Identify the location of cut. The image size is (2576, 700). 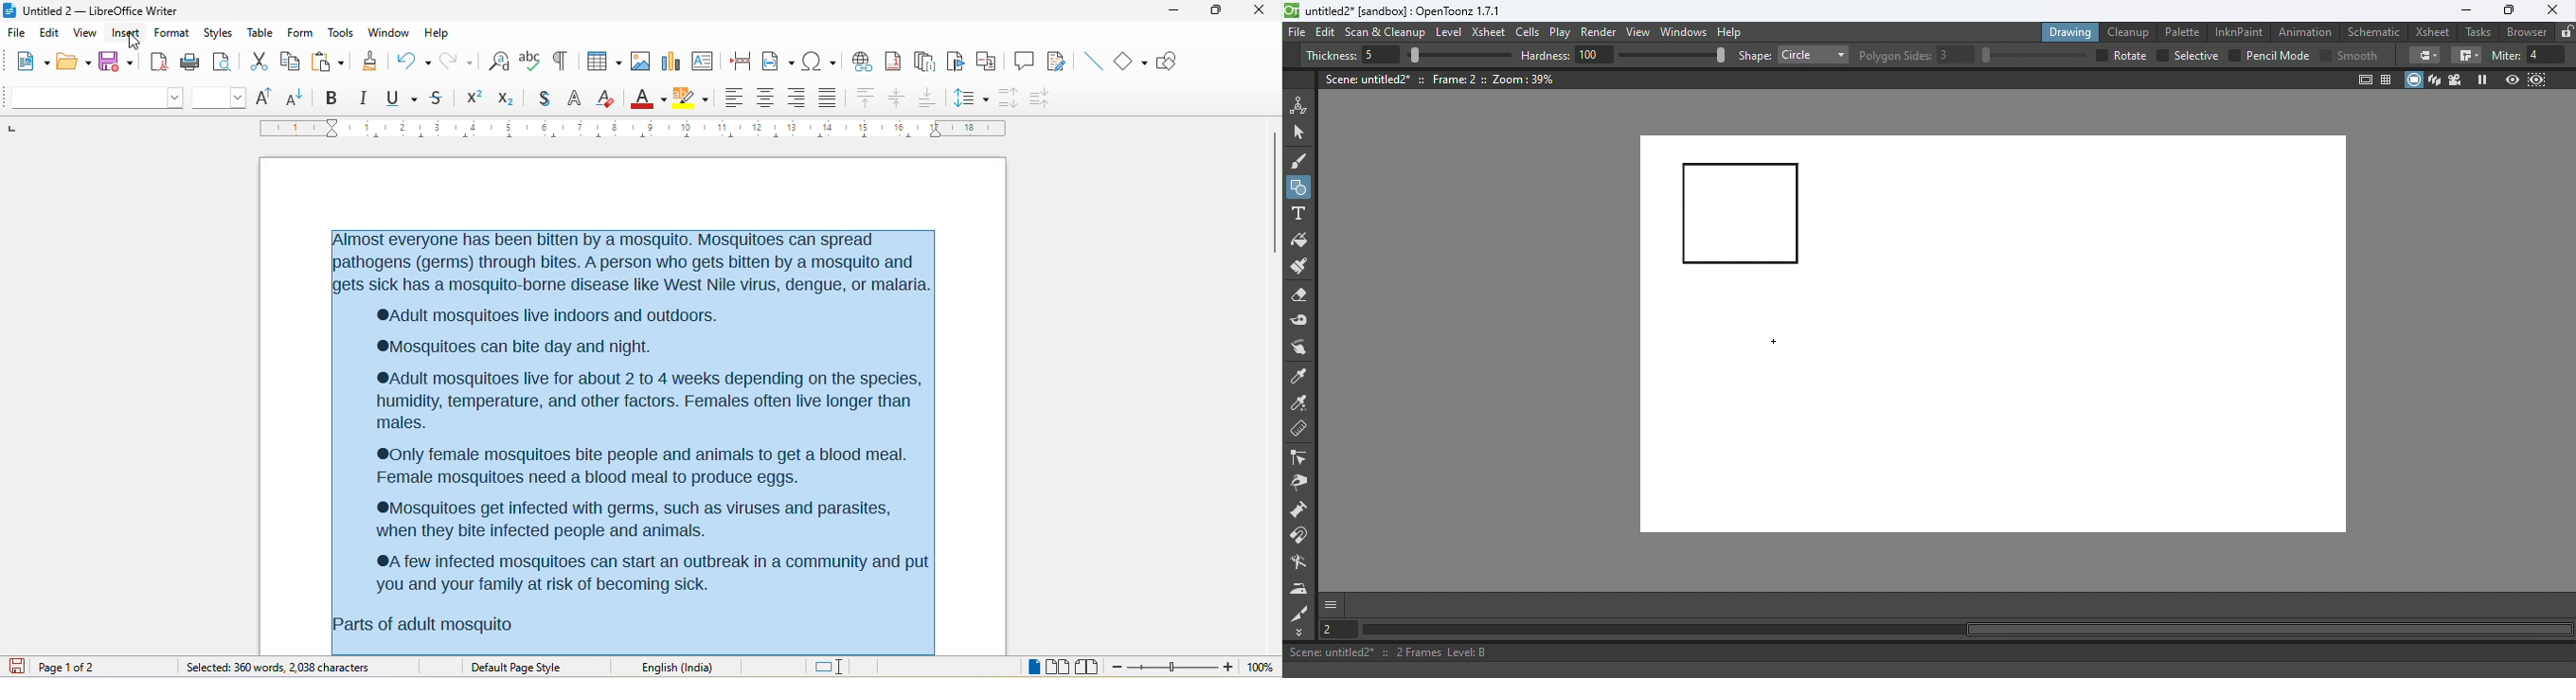
(256, 62).